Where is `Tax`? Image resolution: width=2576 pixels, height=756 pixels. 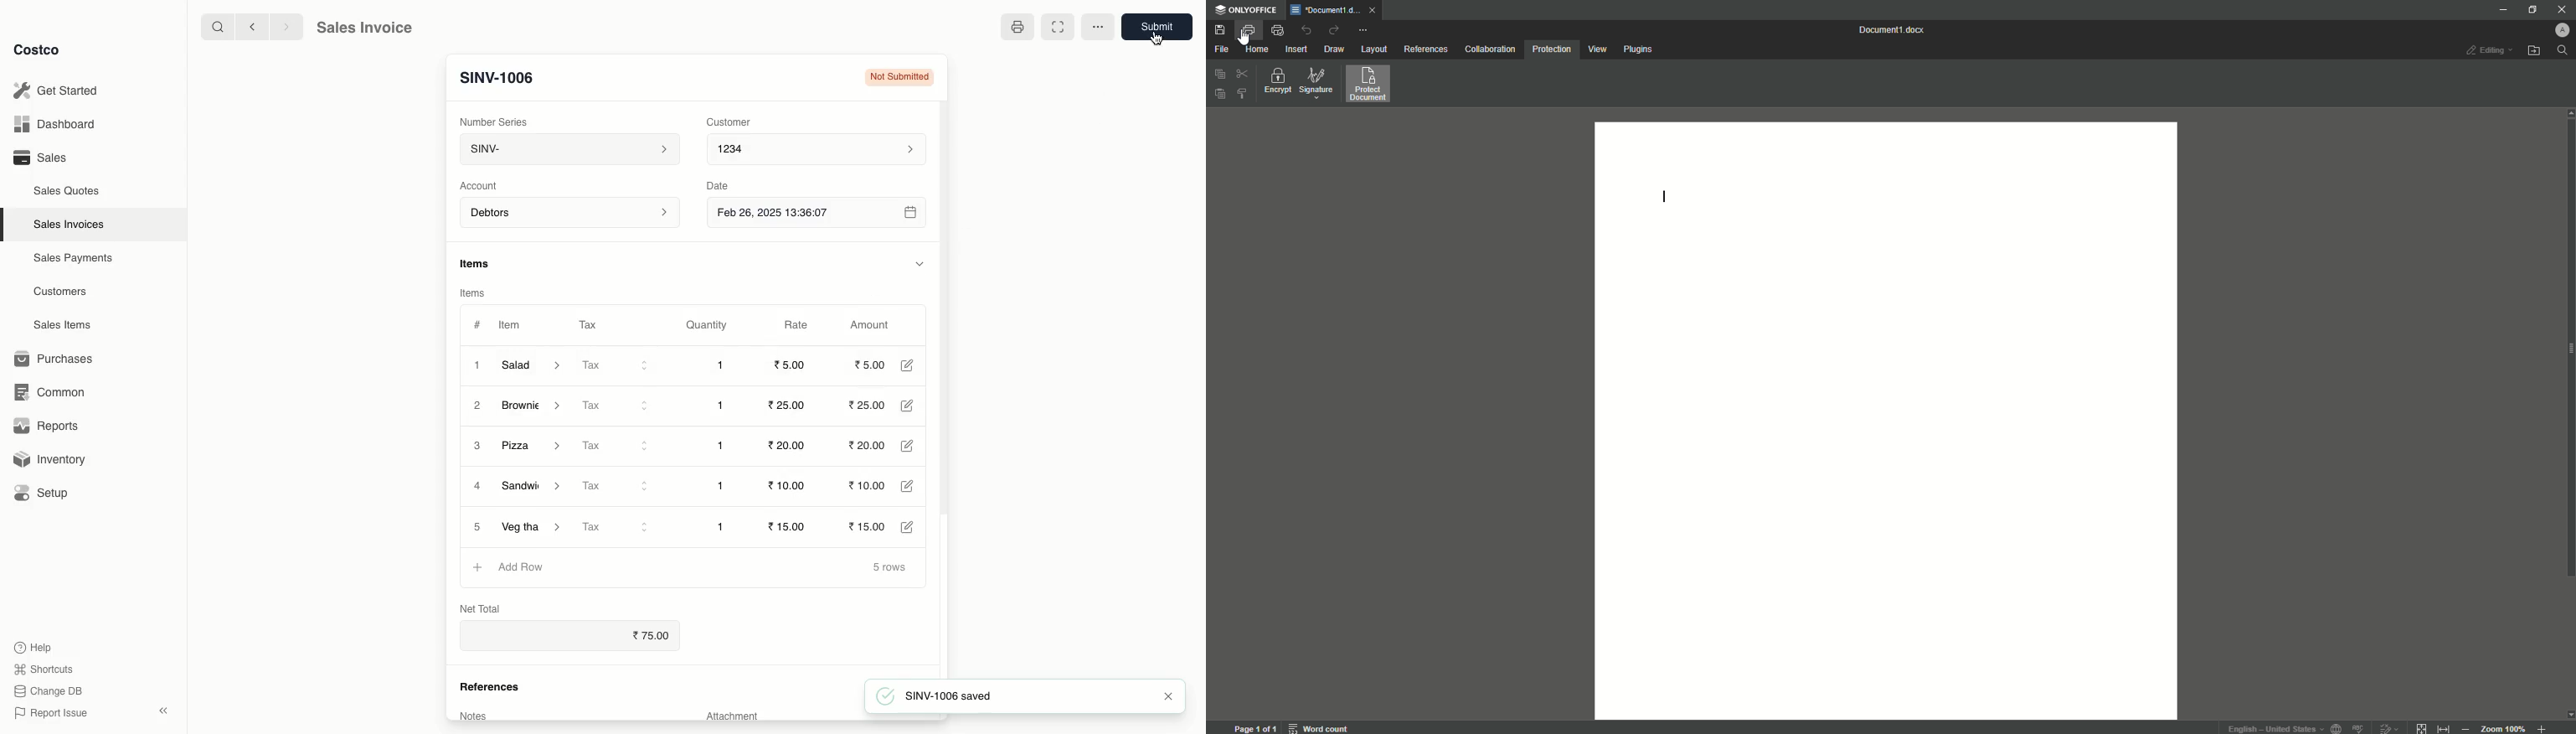 Tax is located at coordinates (615, 366).